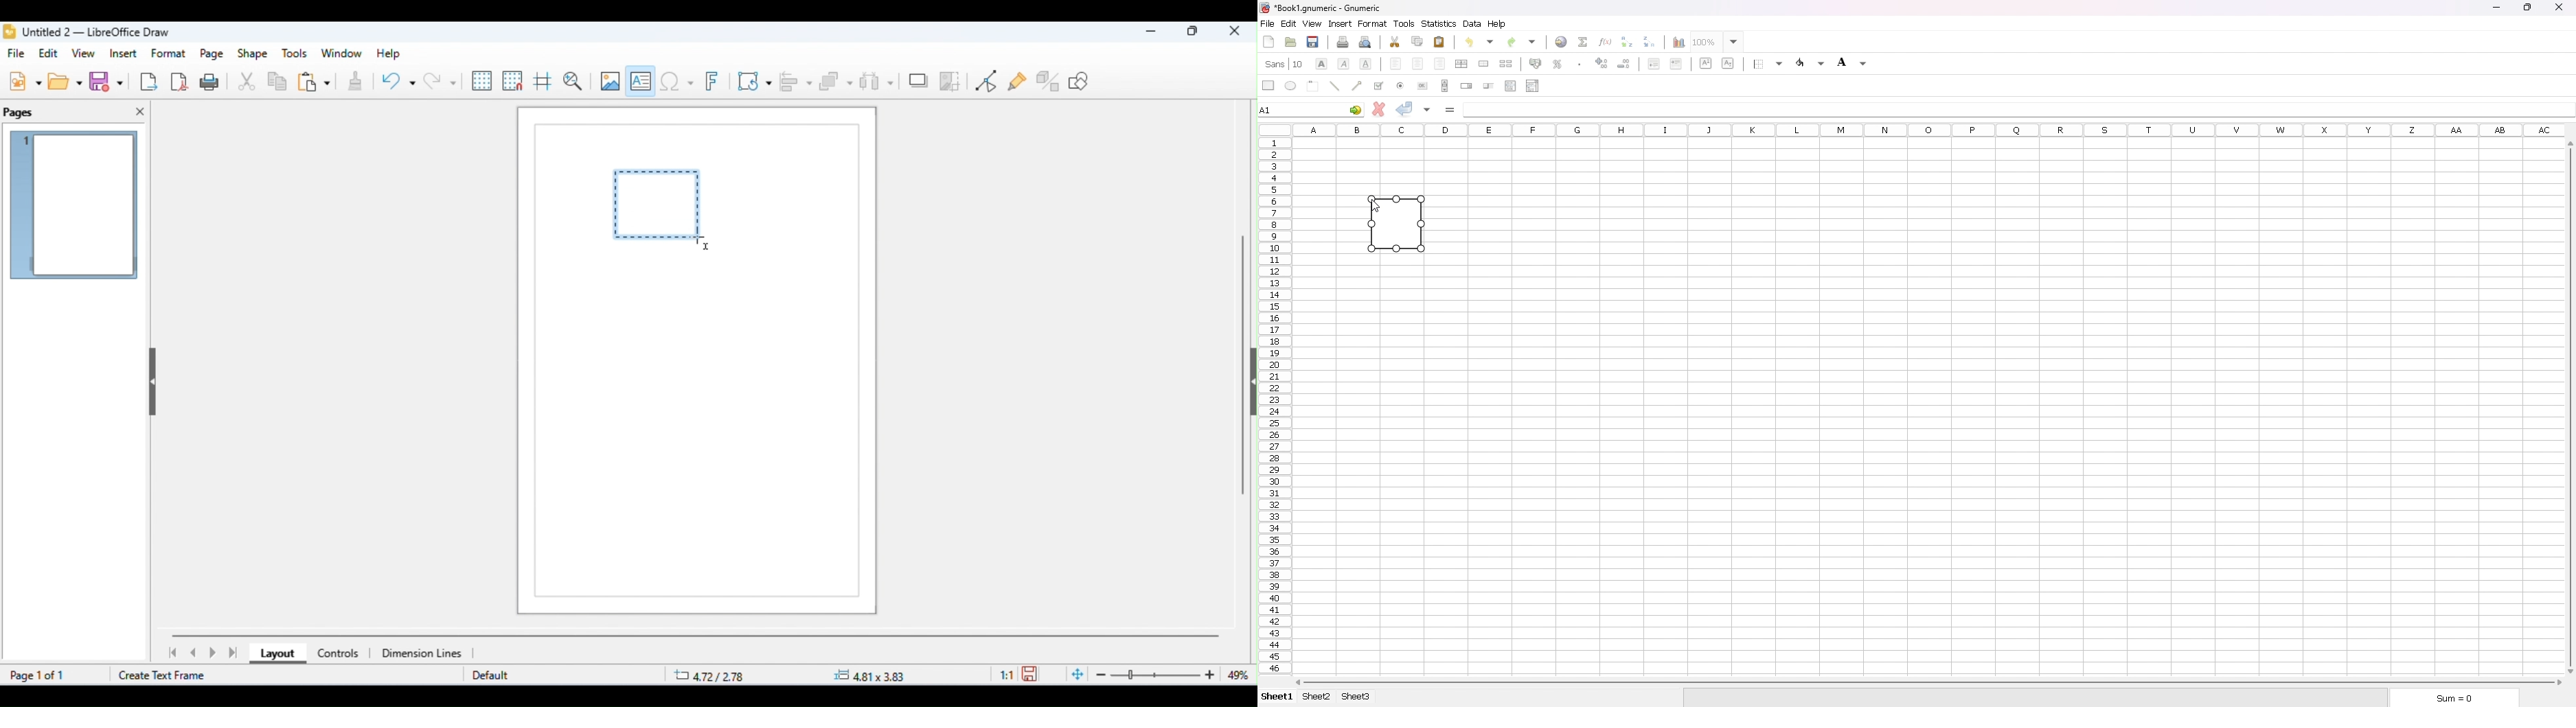 This screenshot has width=2576, height=728. What do you see at coordinates (337, 653) in the screenshot?
I see `controls` at bounding box center [337, 653].